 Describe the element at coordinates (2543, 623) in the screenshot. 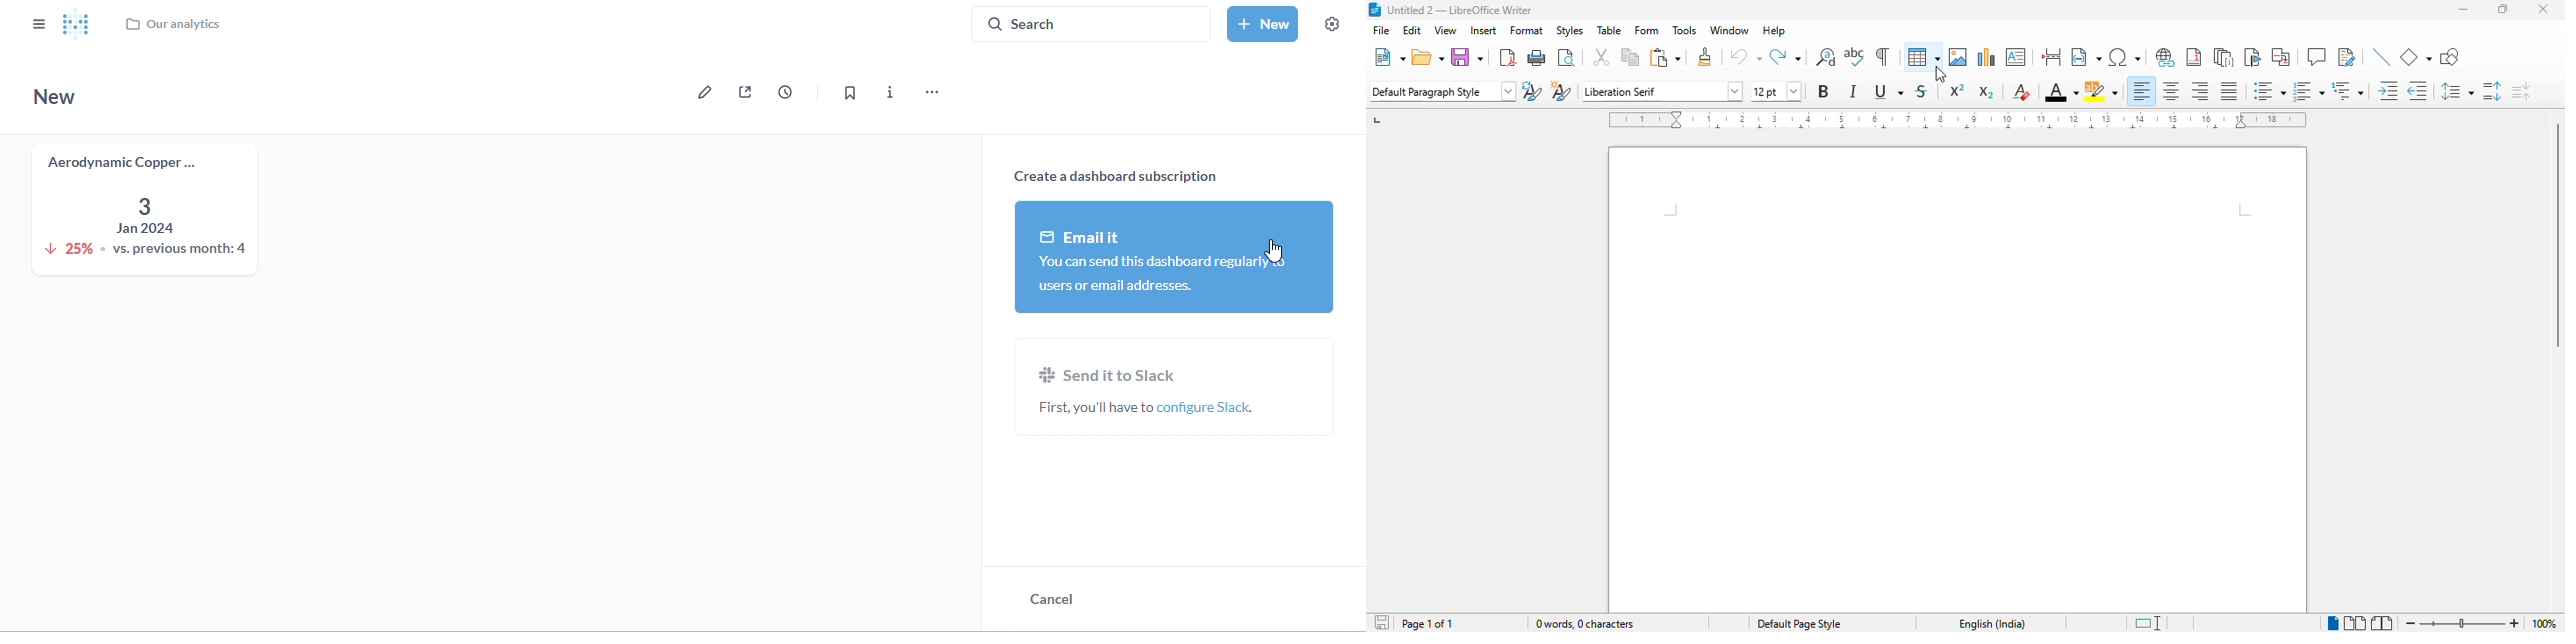

I see `zoom factor` at that location.